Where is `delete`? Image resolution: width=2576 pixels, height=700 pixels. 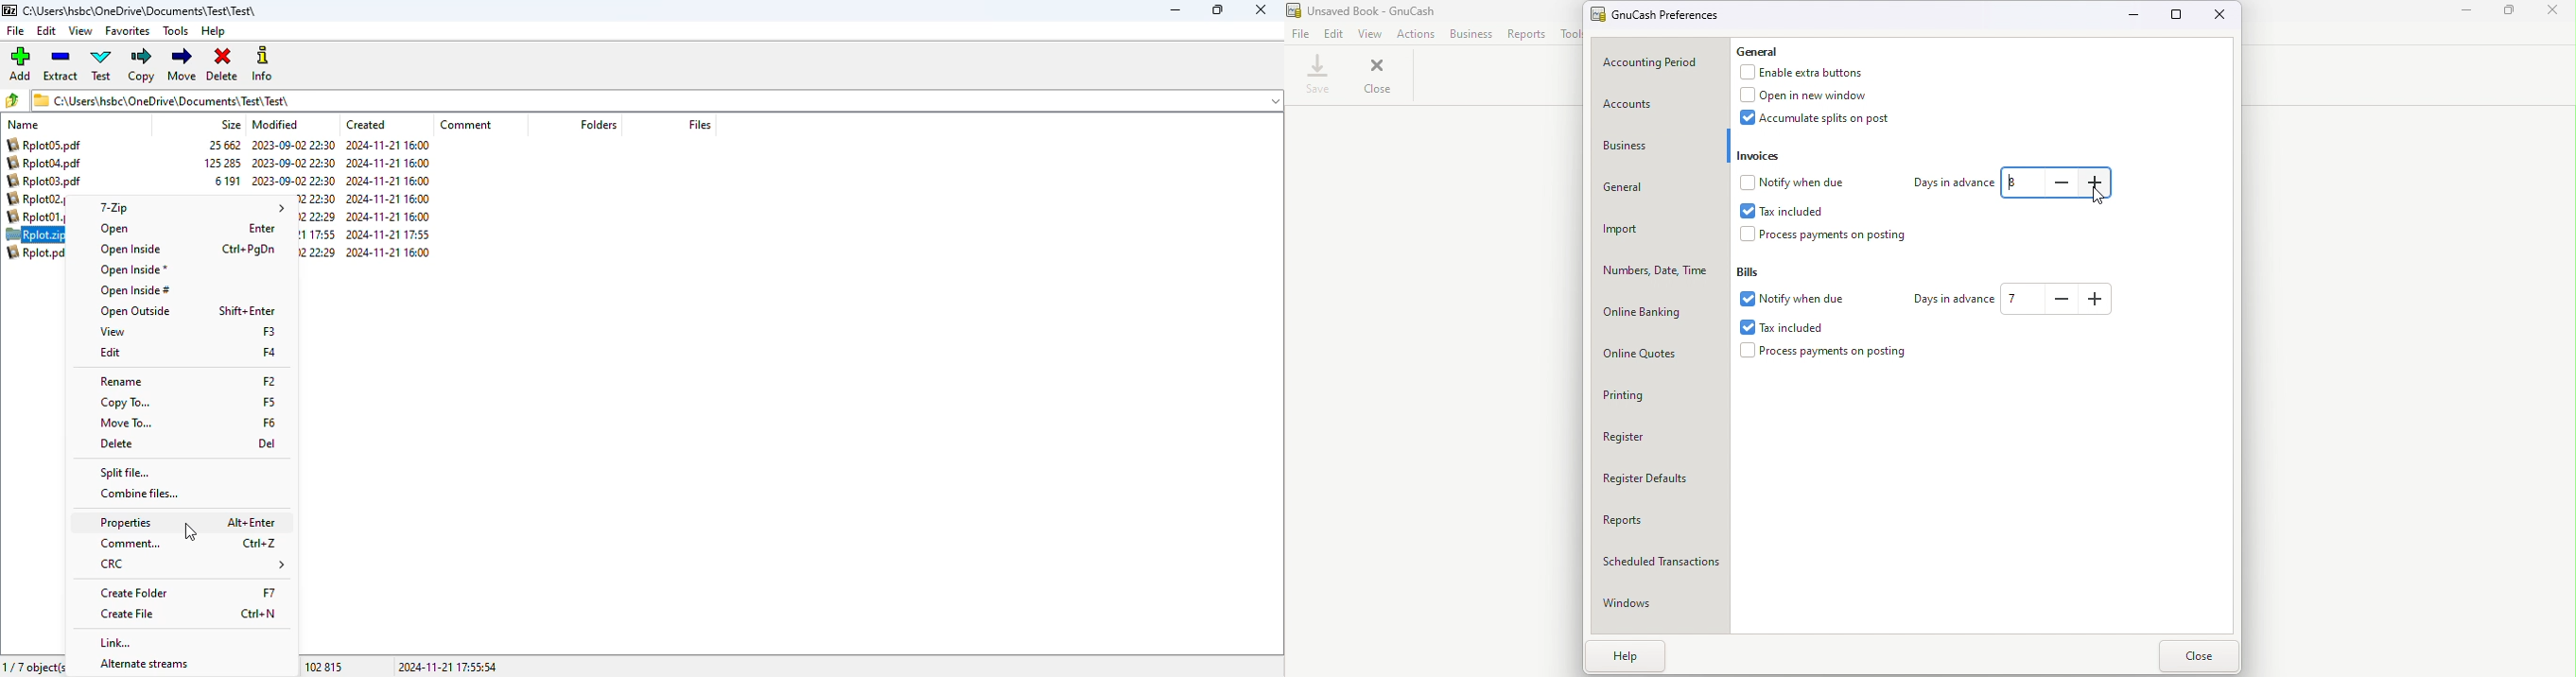 delete is located at coordinates (222, 65).